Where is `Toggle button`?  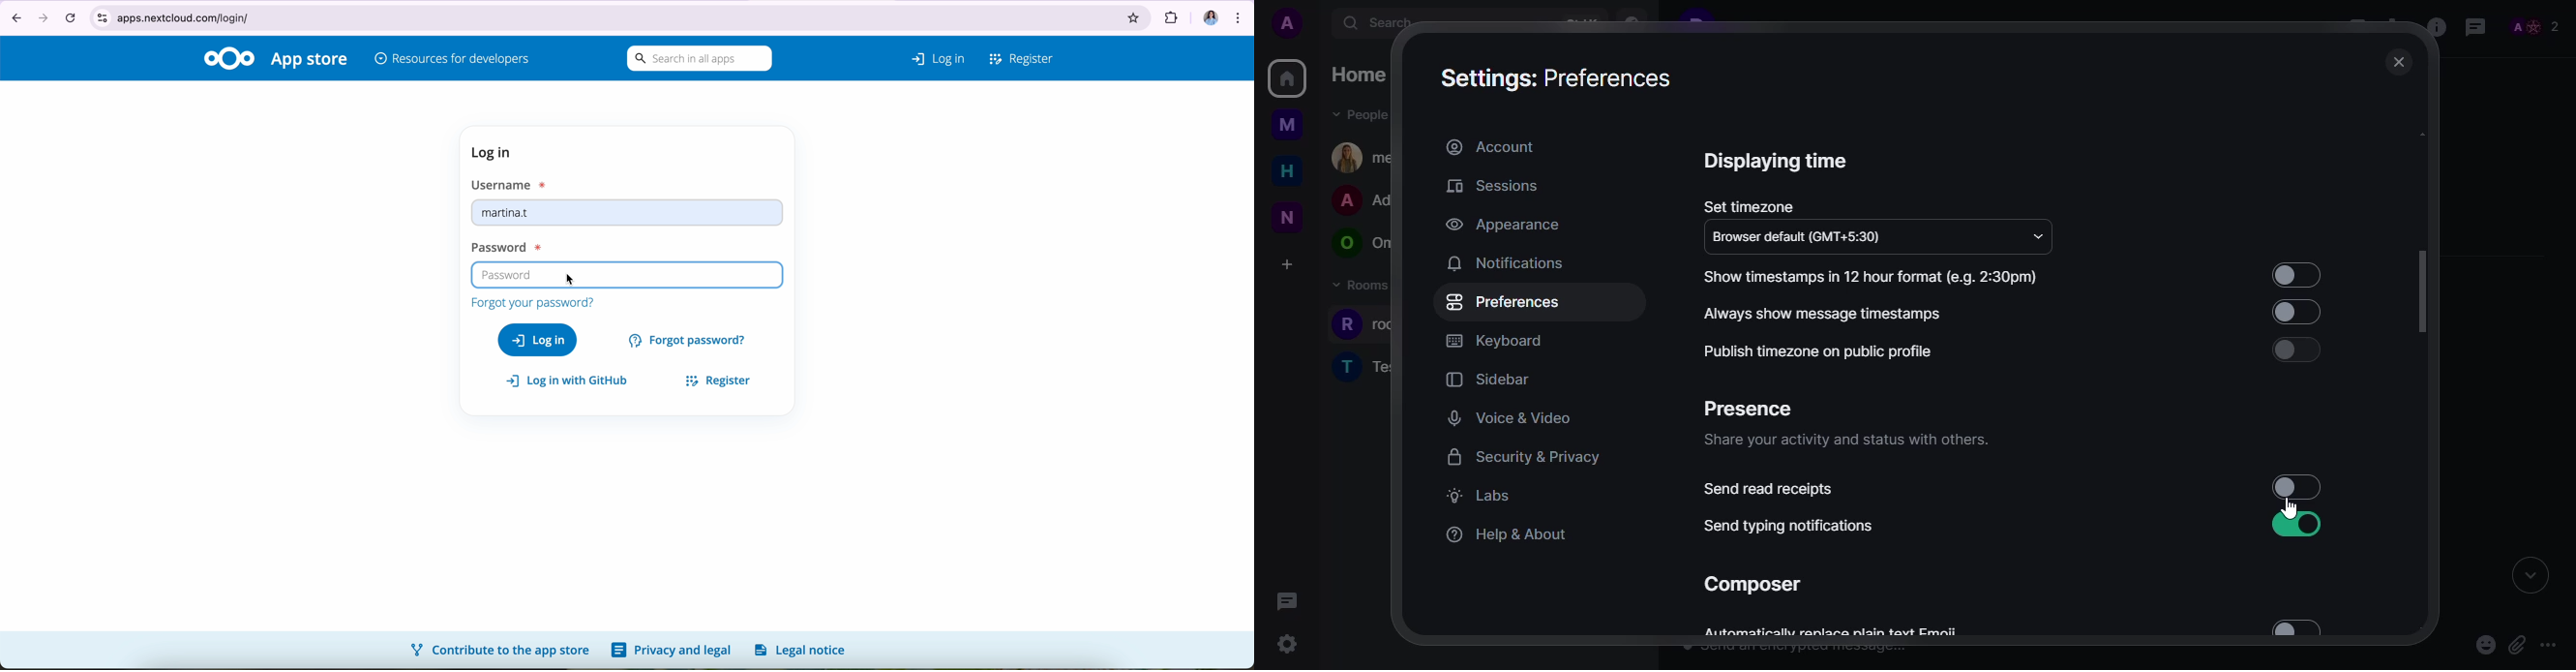
Toggle button is located at coordinates (2297, 350).